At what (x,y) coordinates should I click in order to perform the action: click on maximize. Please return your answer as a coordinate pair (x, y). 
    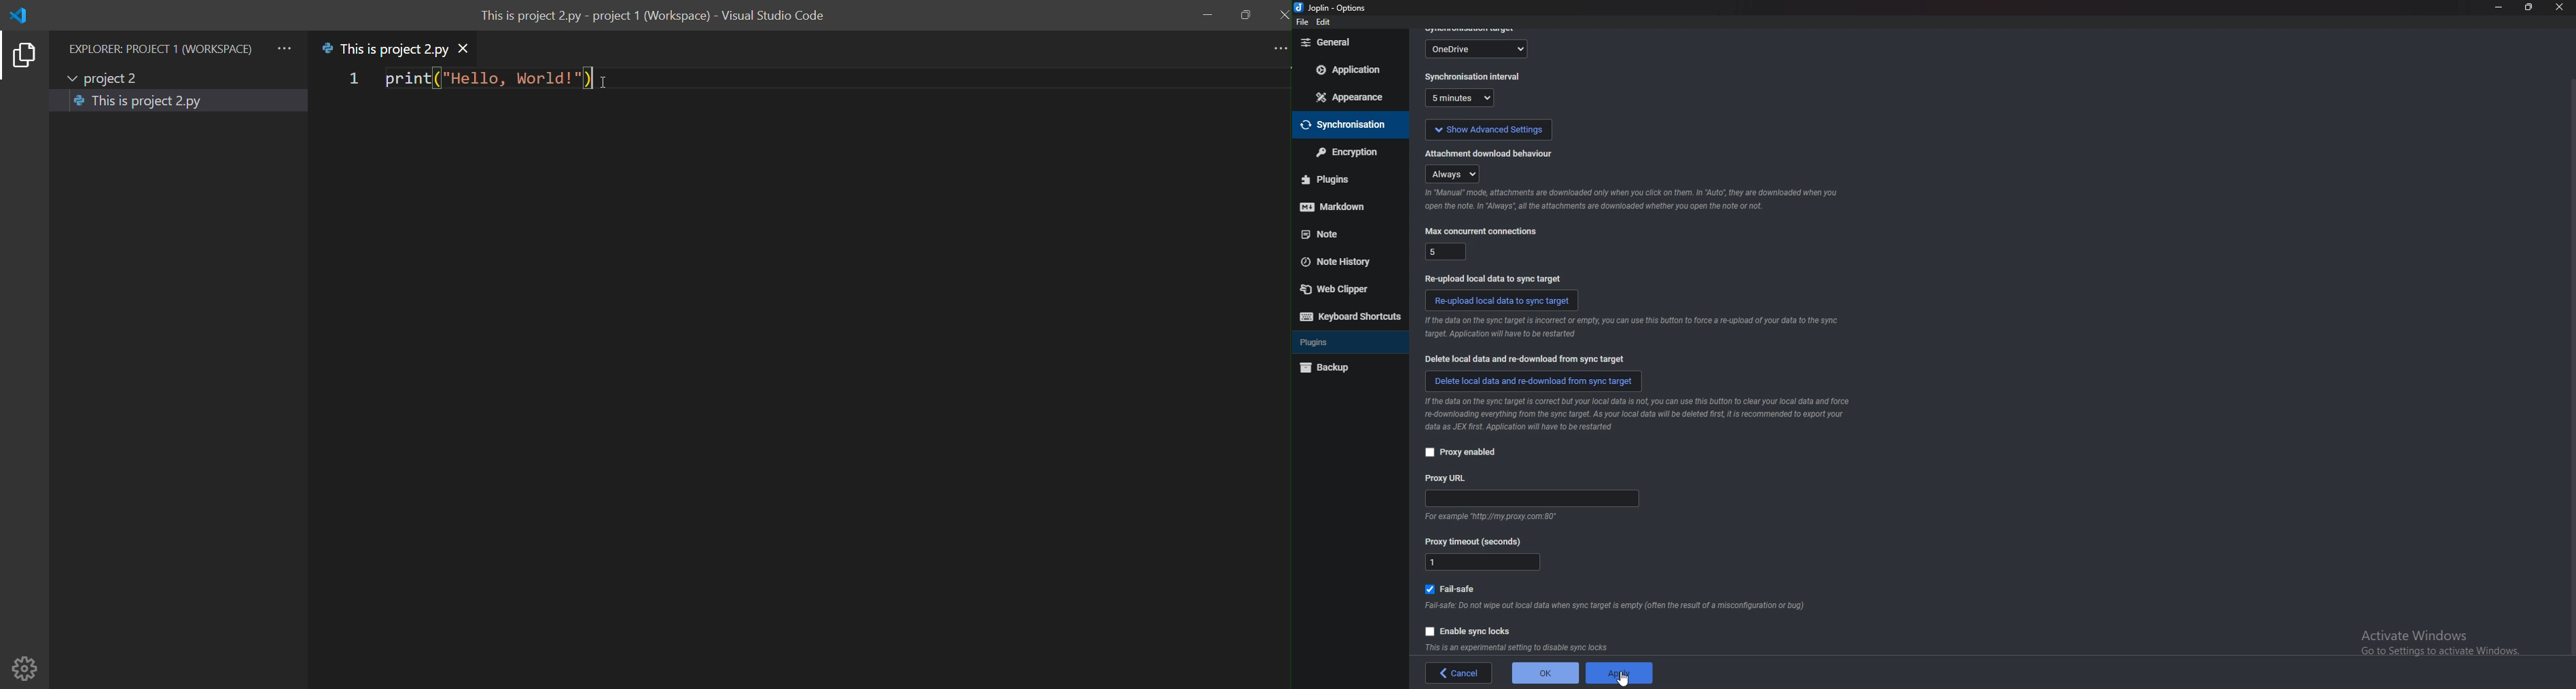
    Looking at the image, I should click on (1245, 16).